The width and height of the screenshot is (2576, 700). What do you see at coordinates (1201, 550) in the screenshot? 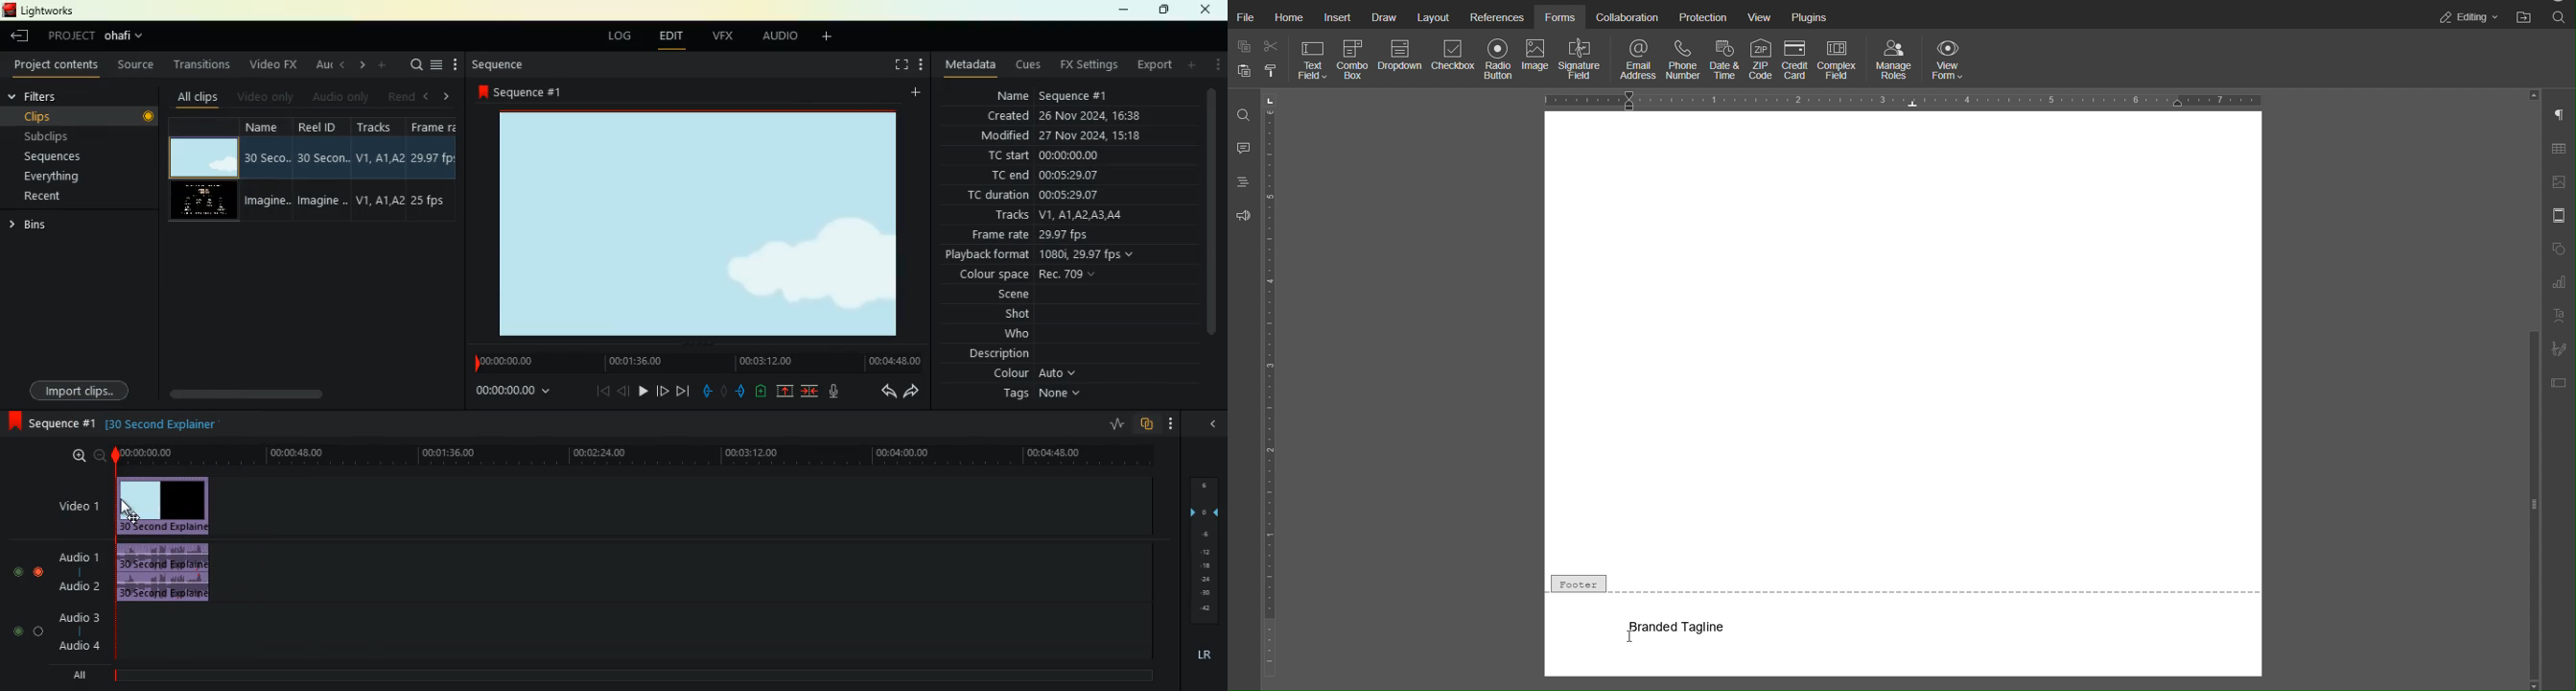
I see `layers` at bounding box center [1201, 550].